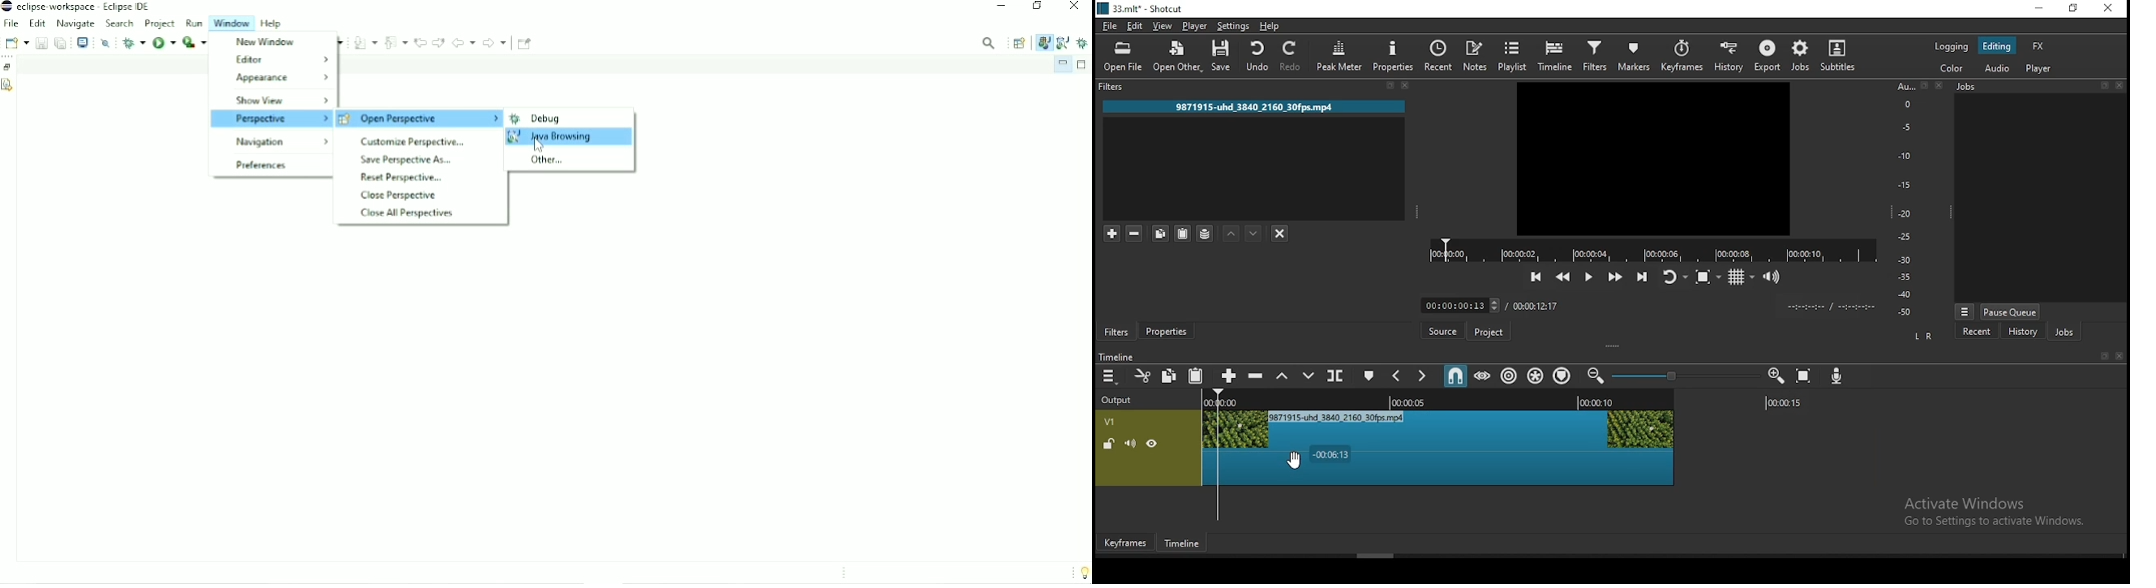 This screenshot has height=588, width=2156. I want to click on recent, so click(1985, 331).